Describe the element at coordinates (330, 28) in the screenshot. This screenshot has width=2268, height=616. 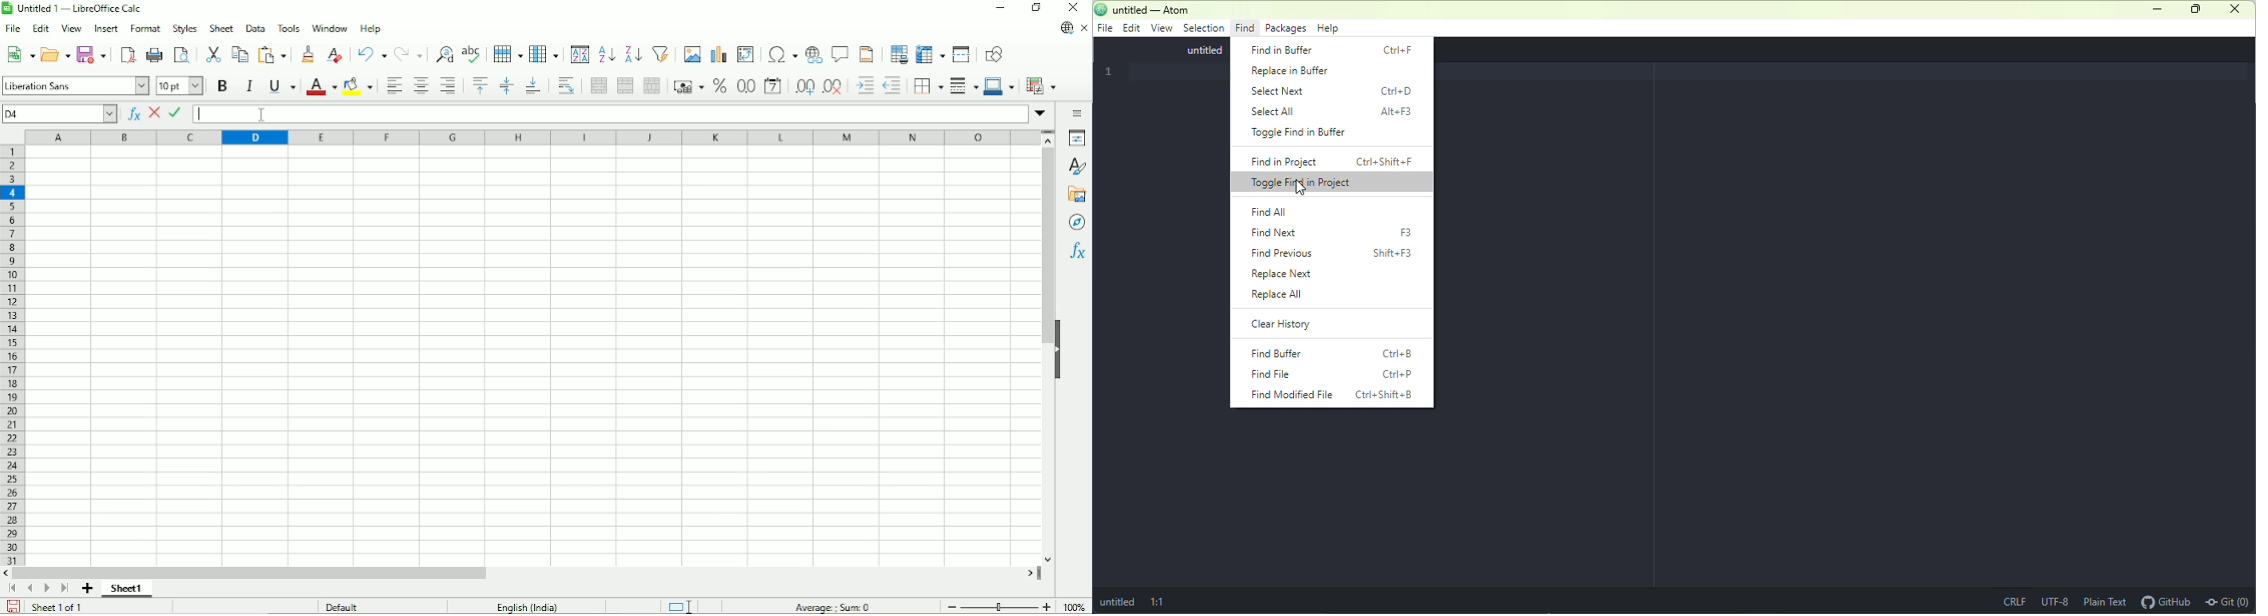
I see `Window` at that location.